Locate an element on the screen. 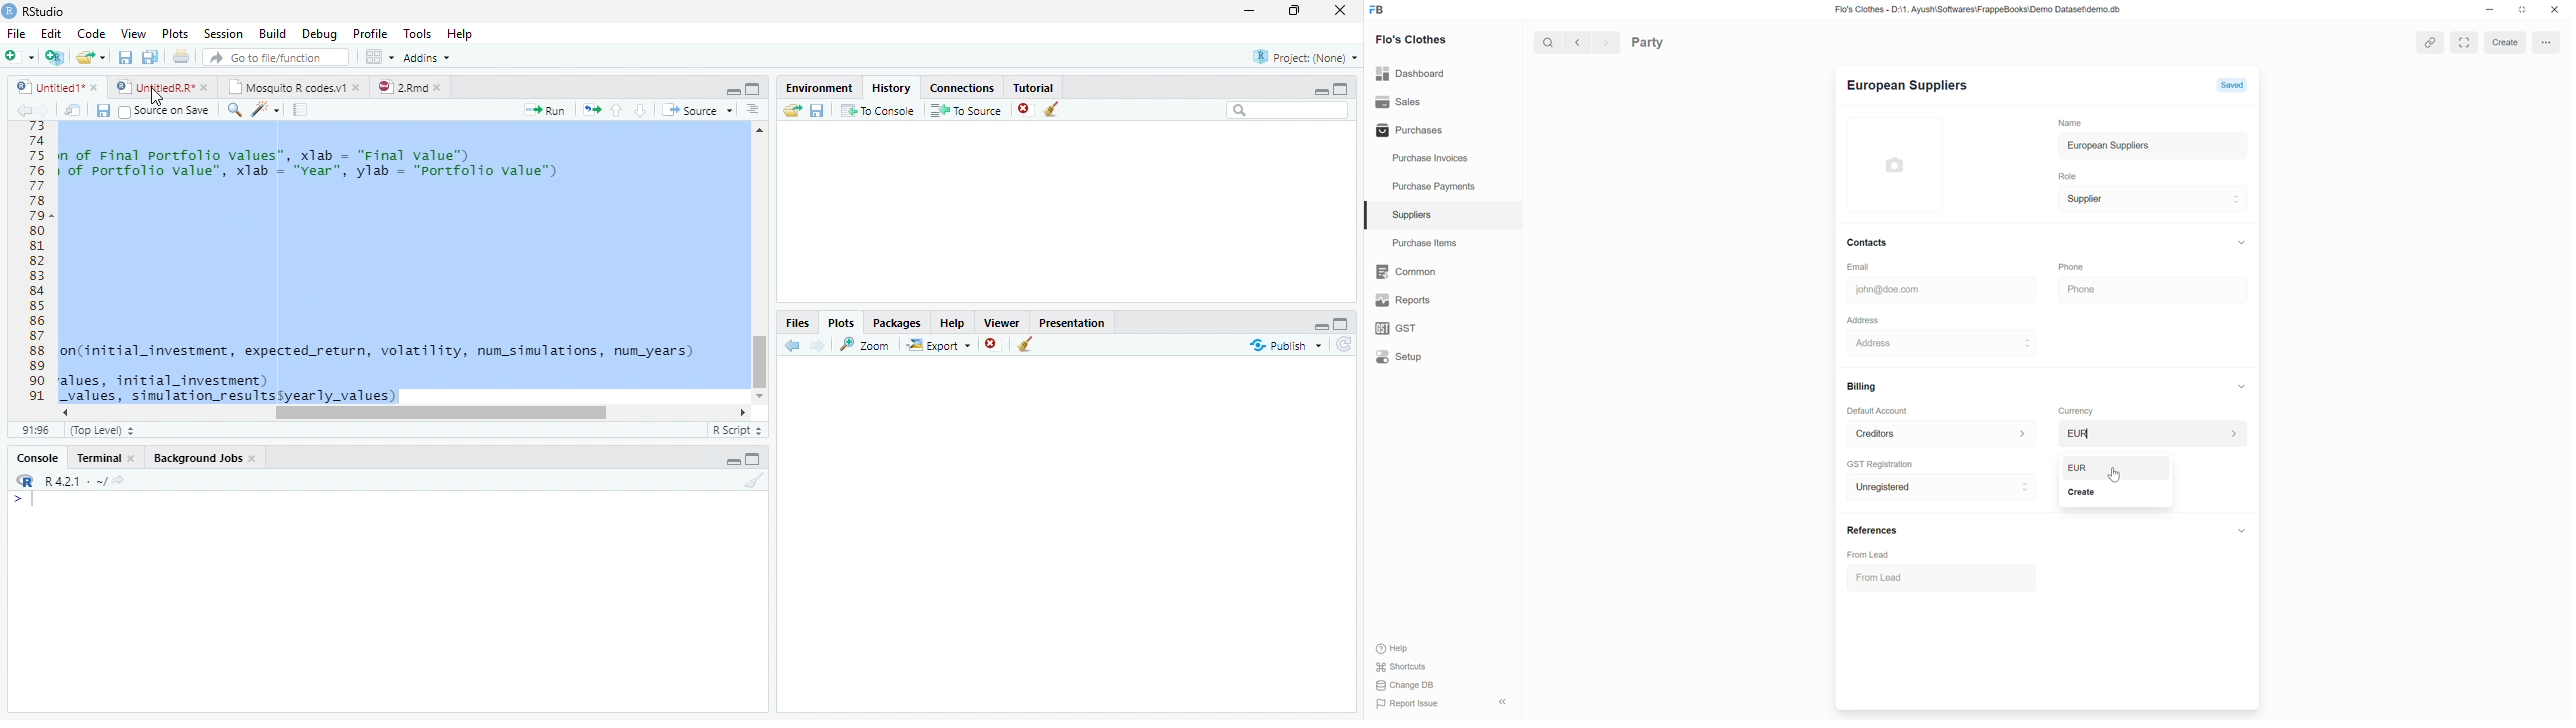 The image size is (2576, 728). Purchase payments is located at coordinates (1424, 186).